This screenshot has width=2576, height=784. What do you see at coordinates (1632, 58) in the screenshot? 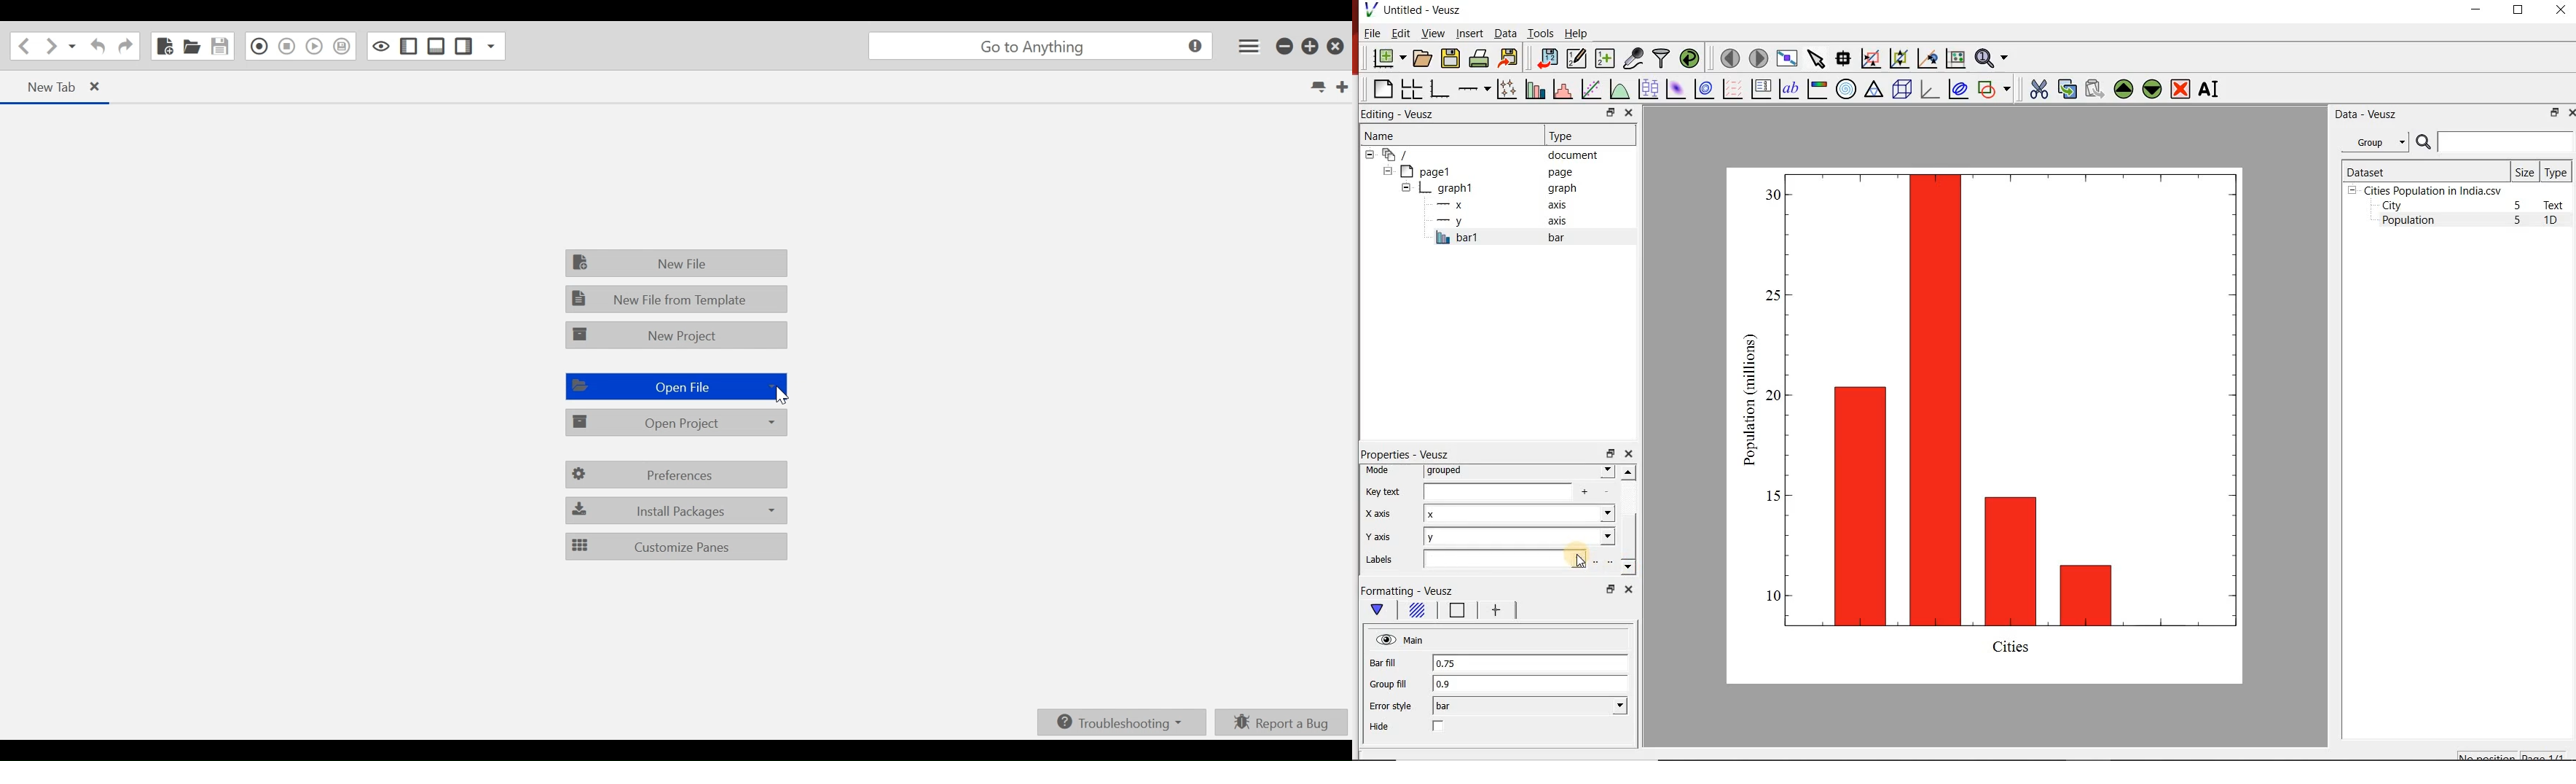
I see `capture remote data` at bounding box center [1632, 58].